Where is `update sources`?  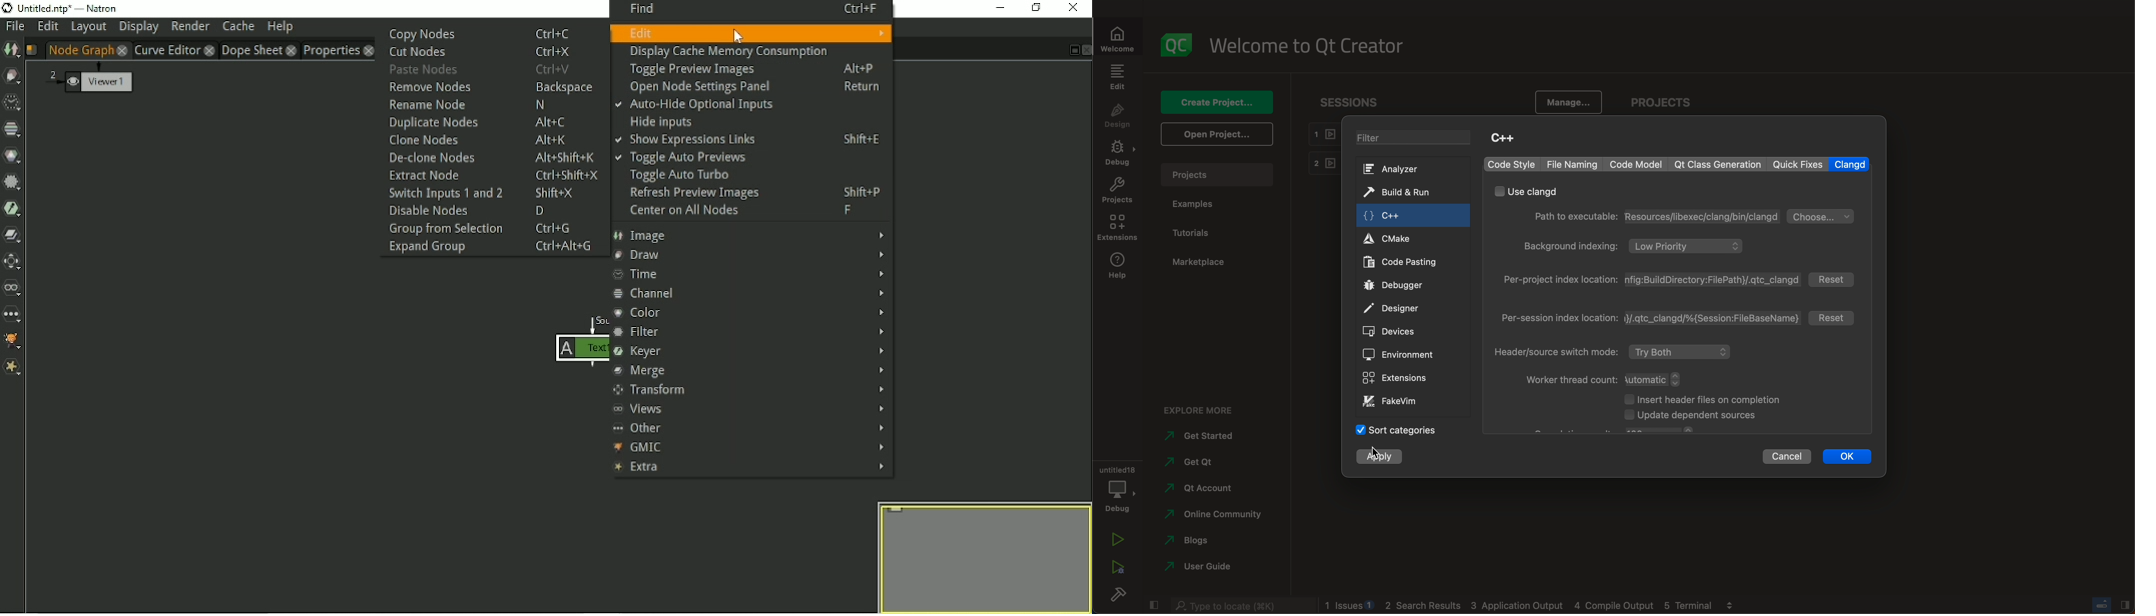
update sources is located at coordinates (1705, 417).